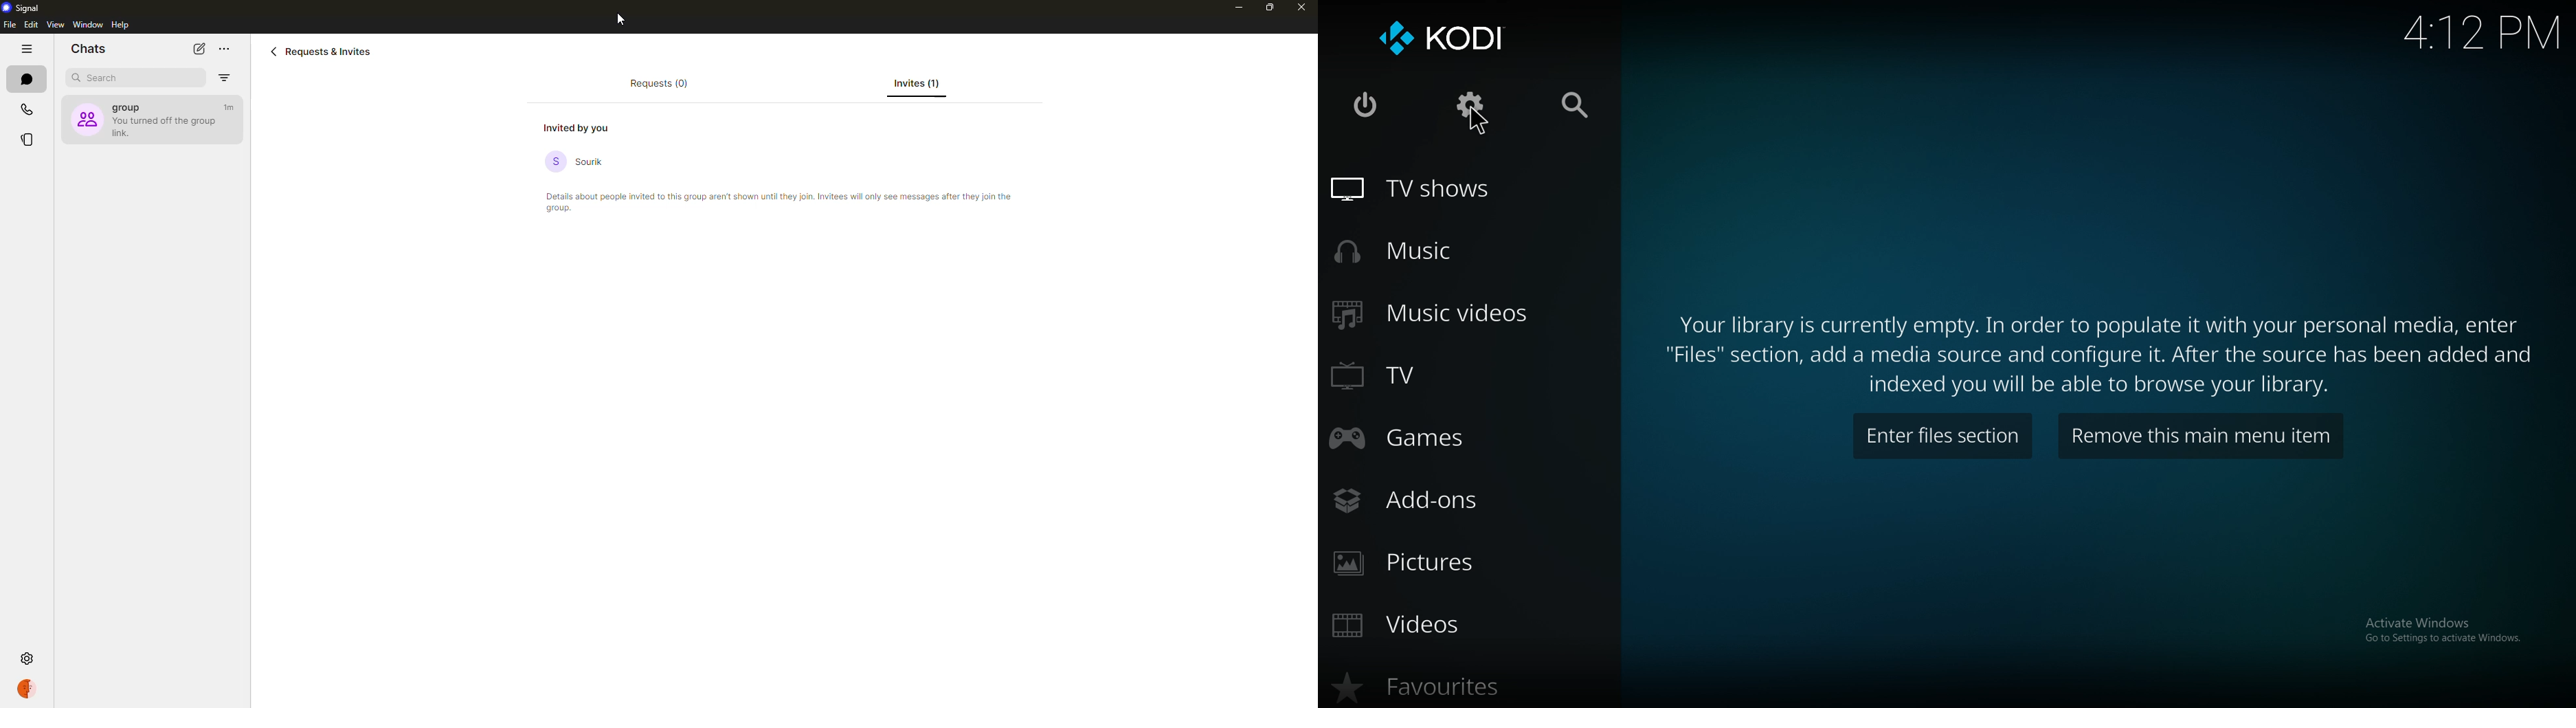  What do you see at coordinates (29, 138) in the screenshot?
I see `stories` at bounding box center [29, 138].